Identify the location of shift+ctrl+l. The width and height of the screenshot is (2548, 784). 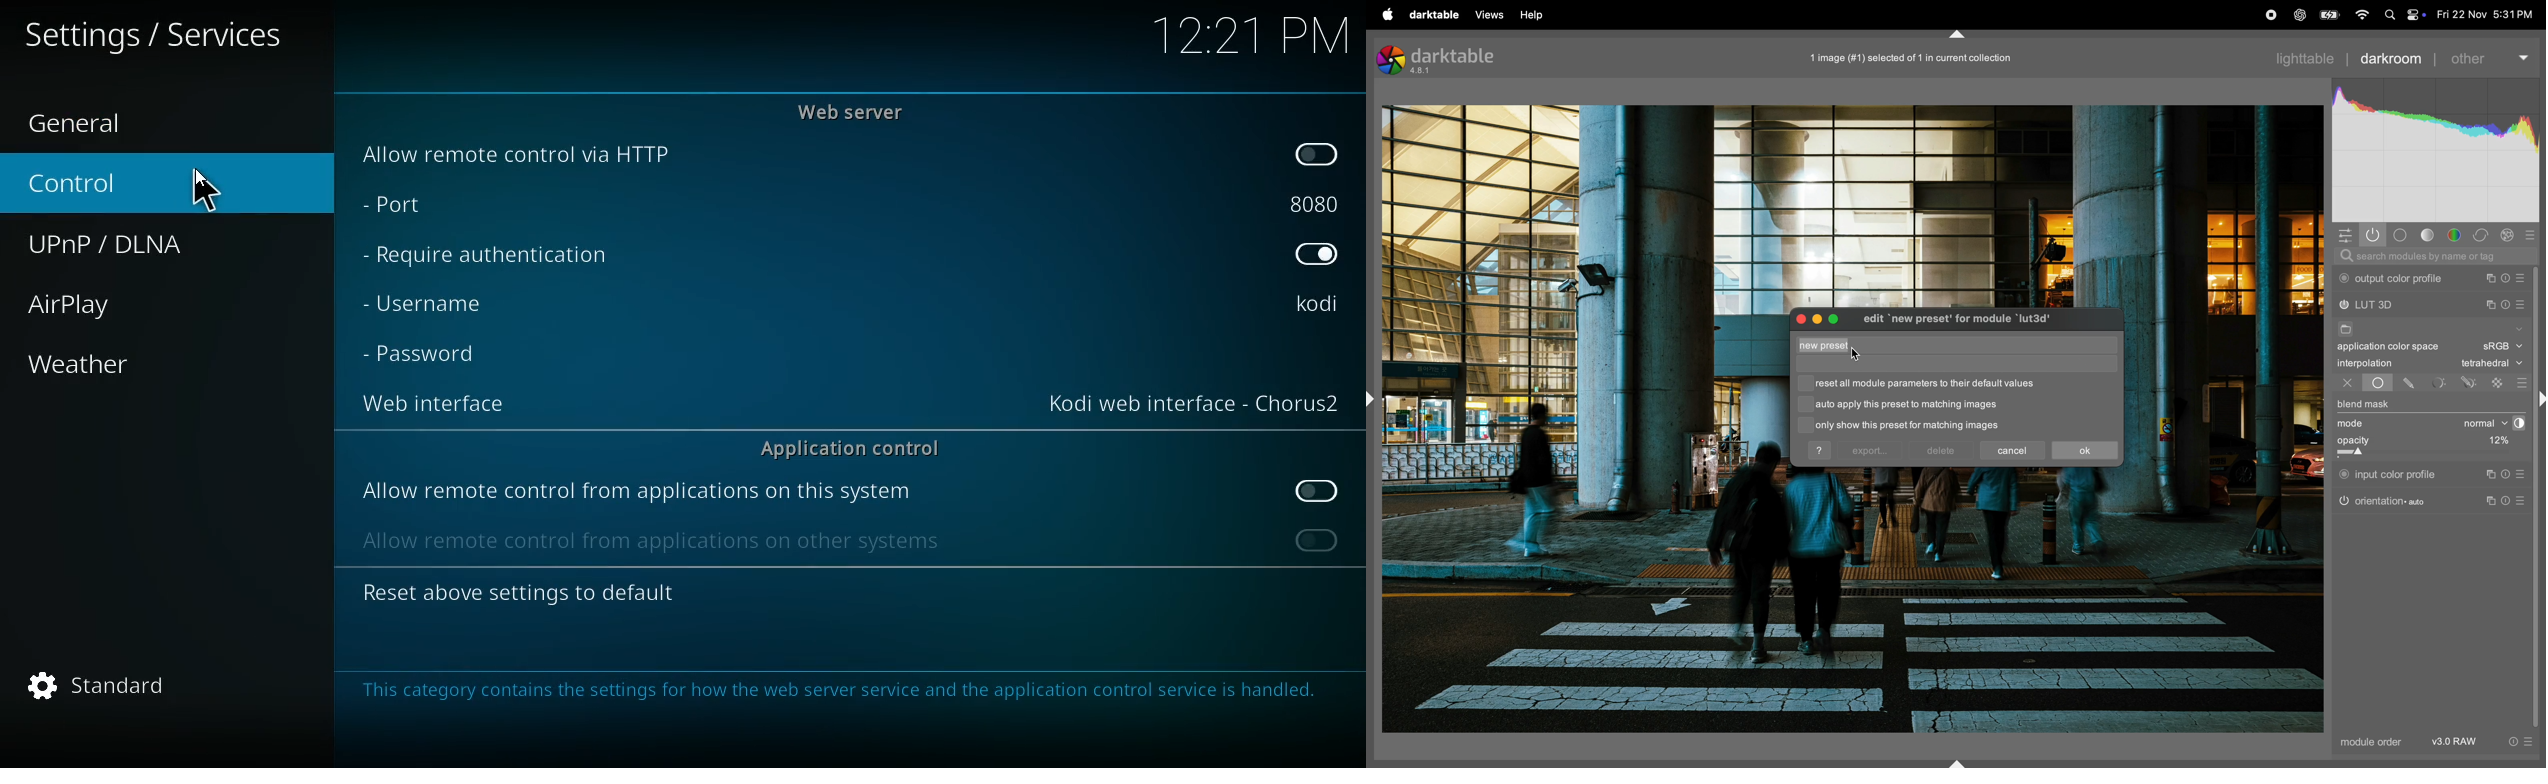
(1371, 398).